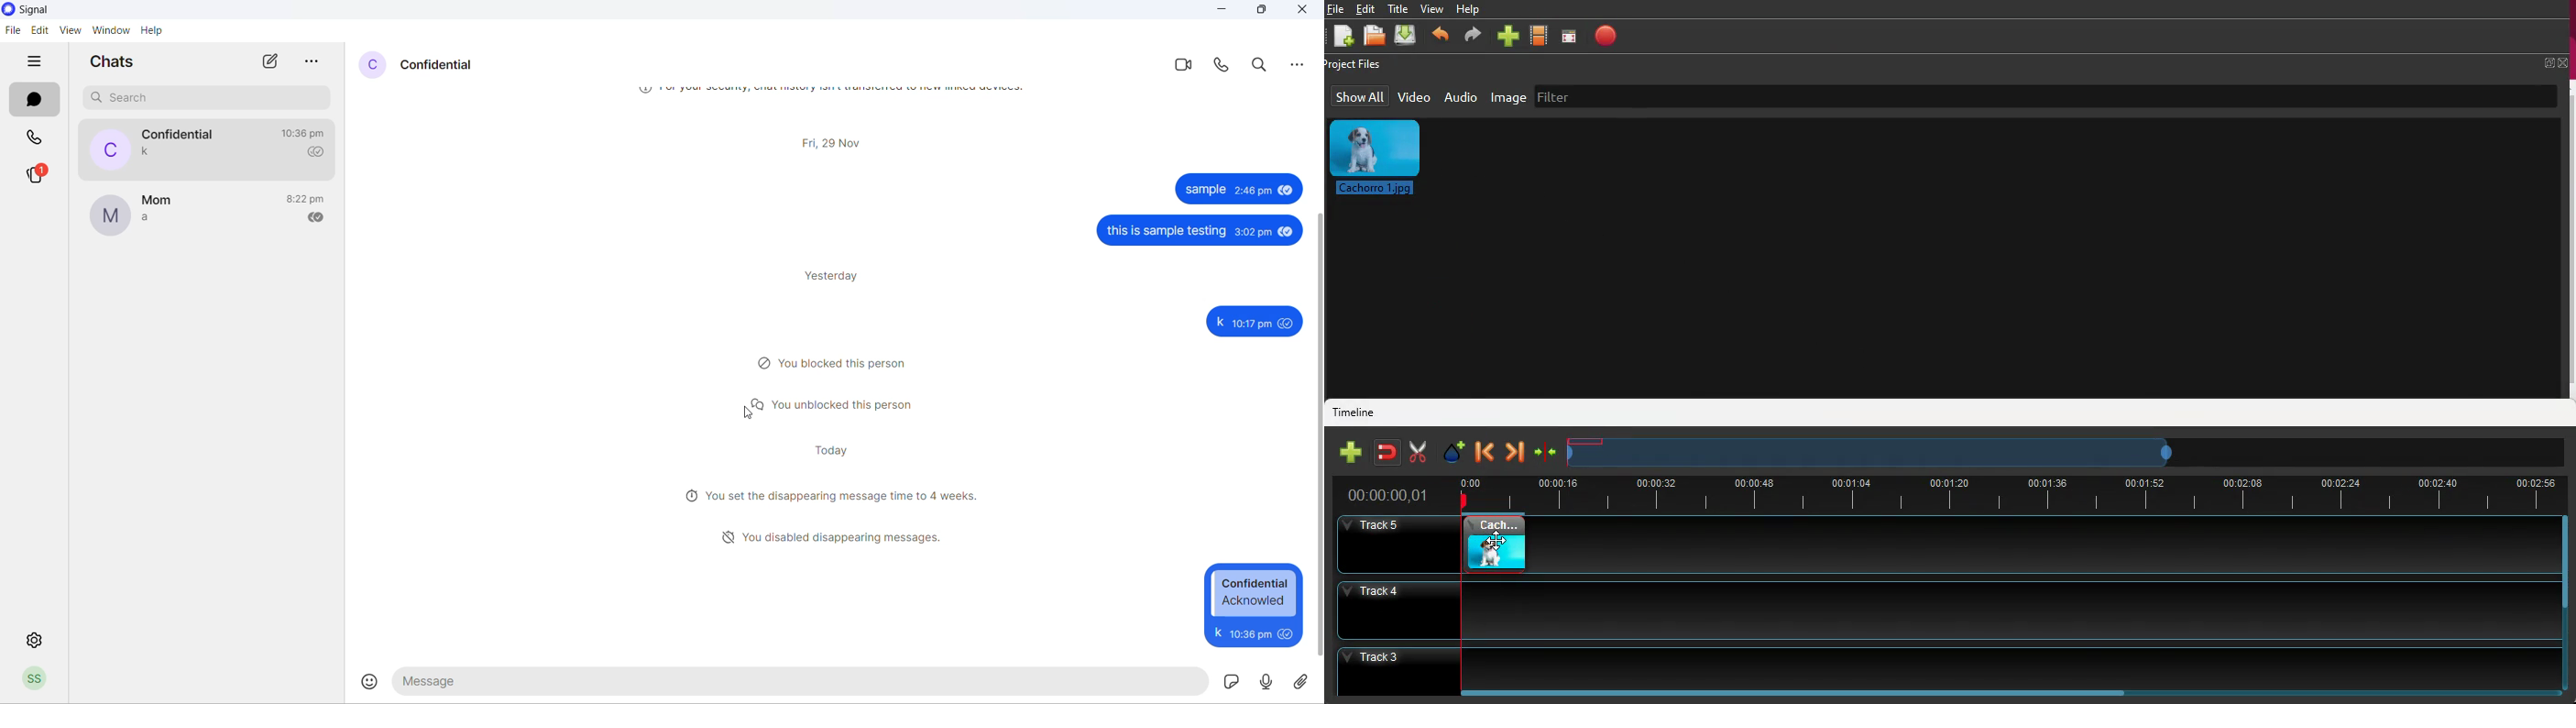 This screenshot has height=728, width=2576. Describe the element at coordinates (181, 135) in the screenshot. I see `contact name` at that location.